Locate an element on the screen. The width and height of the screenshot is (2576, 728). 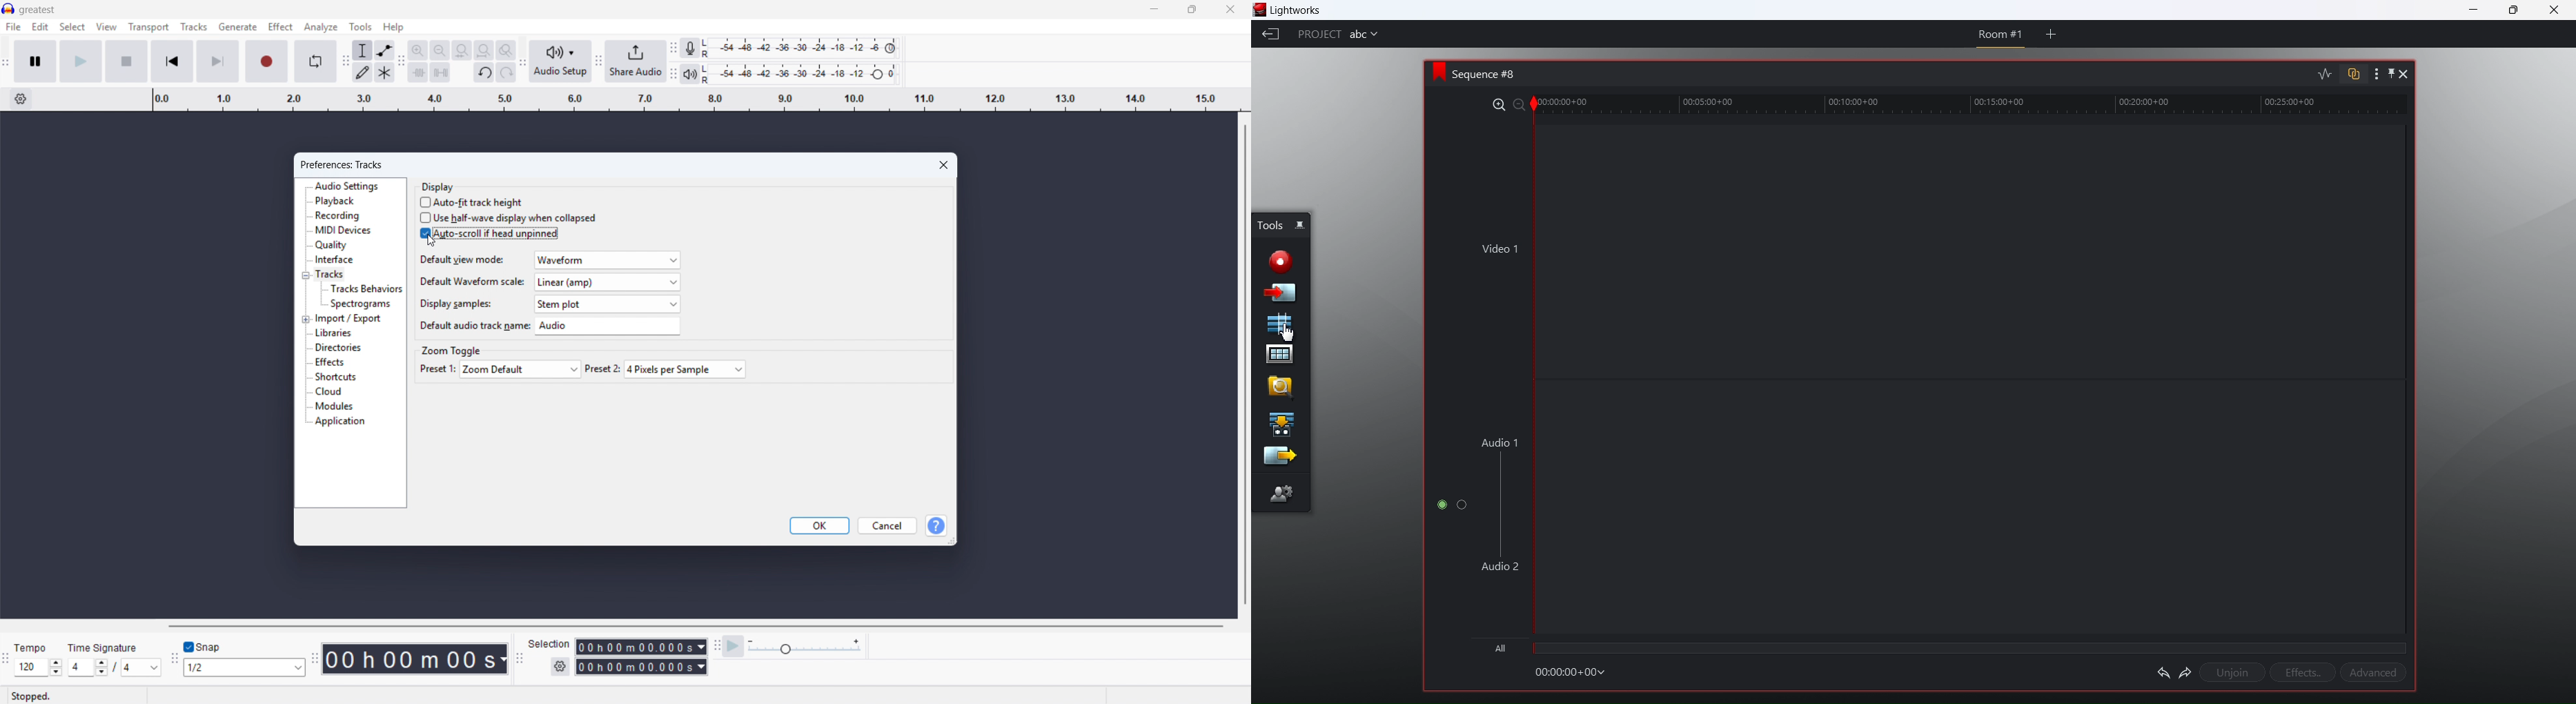
tempo is located at coordinates (31, 648).